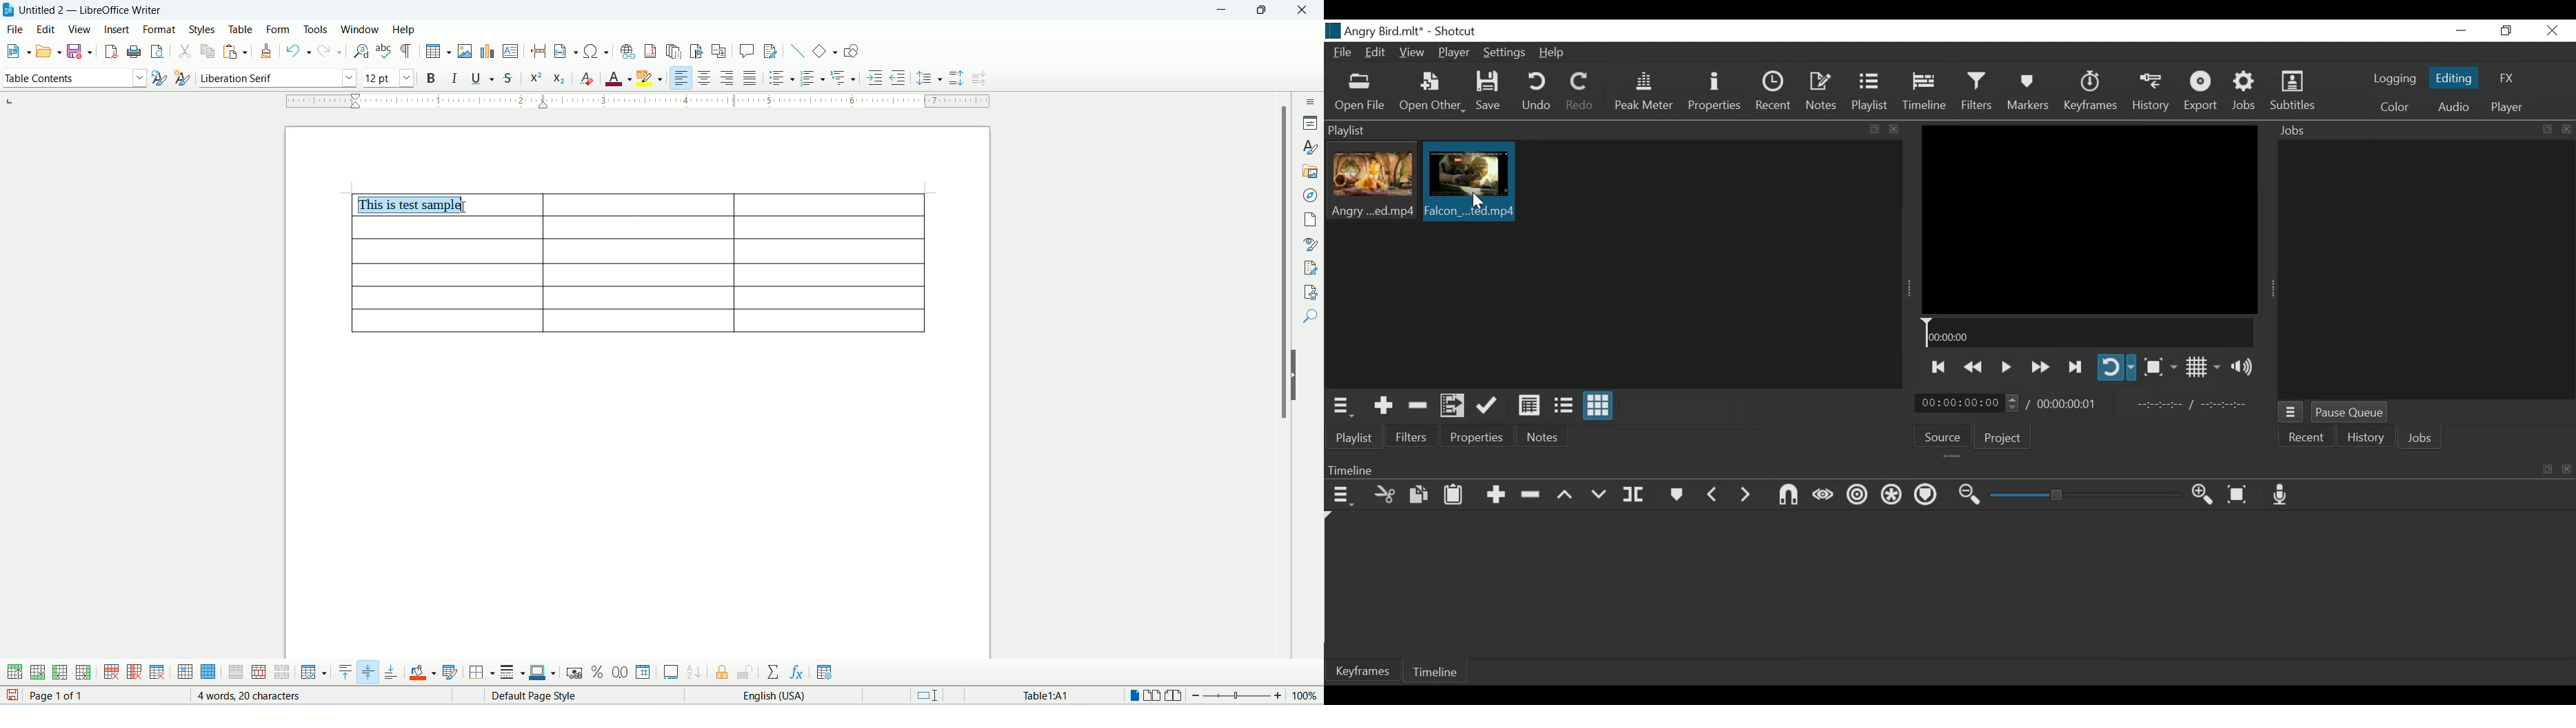  What do you see at coordinates (407, 50) in the screenshot?
I see `formatting marks` at bounding box center [407, 50].